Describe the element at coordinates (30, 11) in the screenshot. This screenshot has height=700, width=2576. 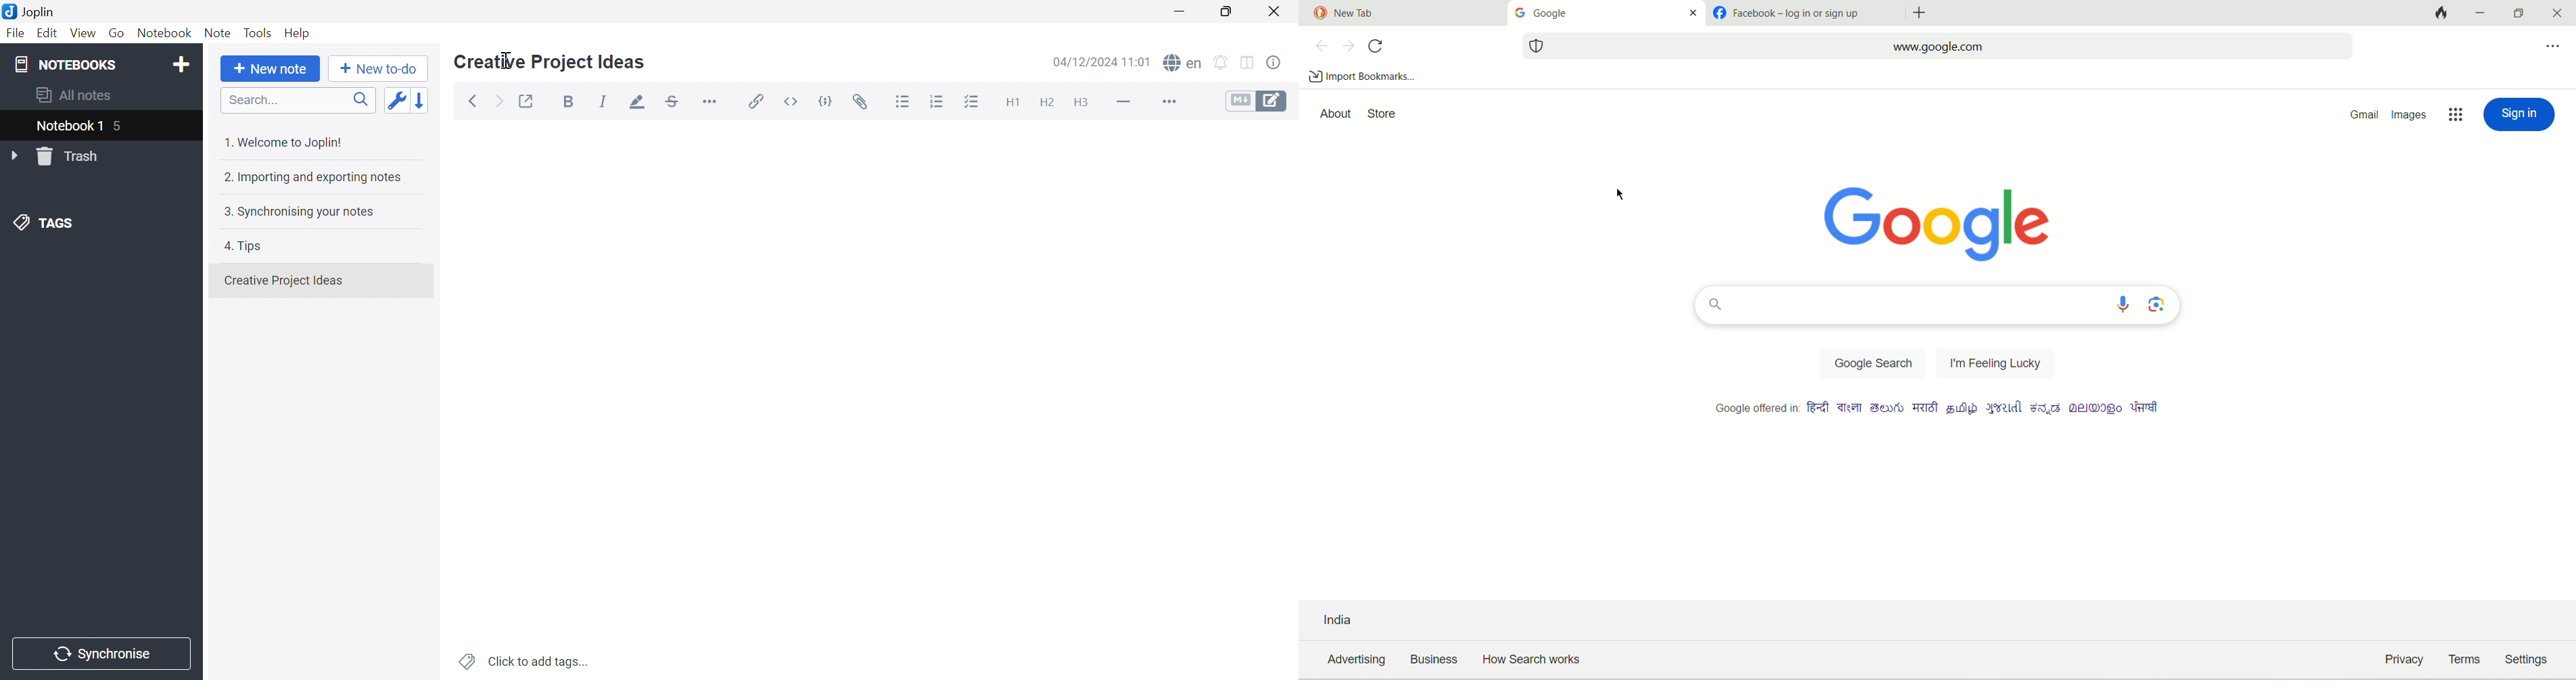
I see `Joplin` at that location.